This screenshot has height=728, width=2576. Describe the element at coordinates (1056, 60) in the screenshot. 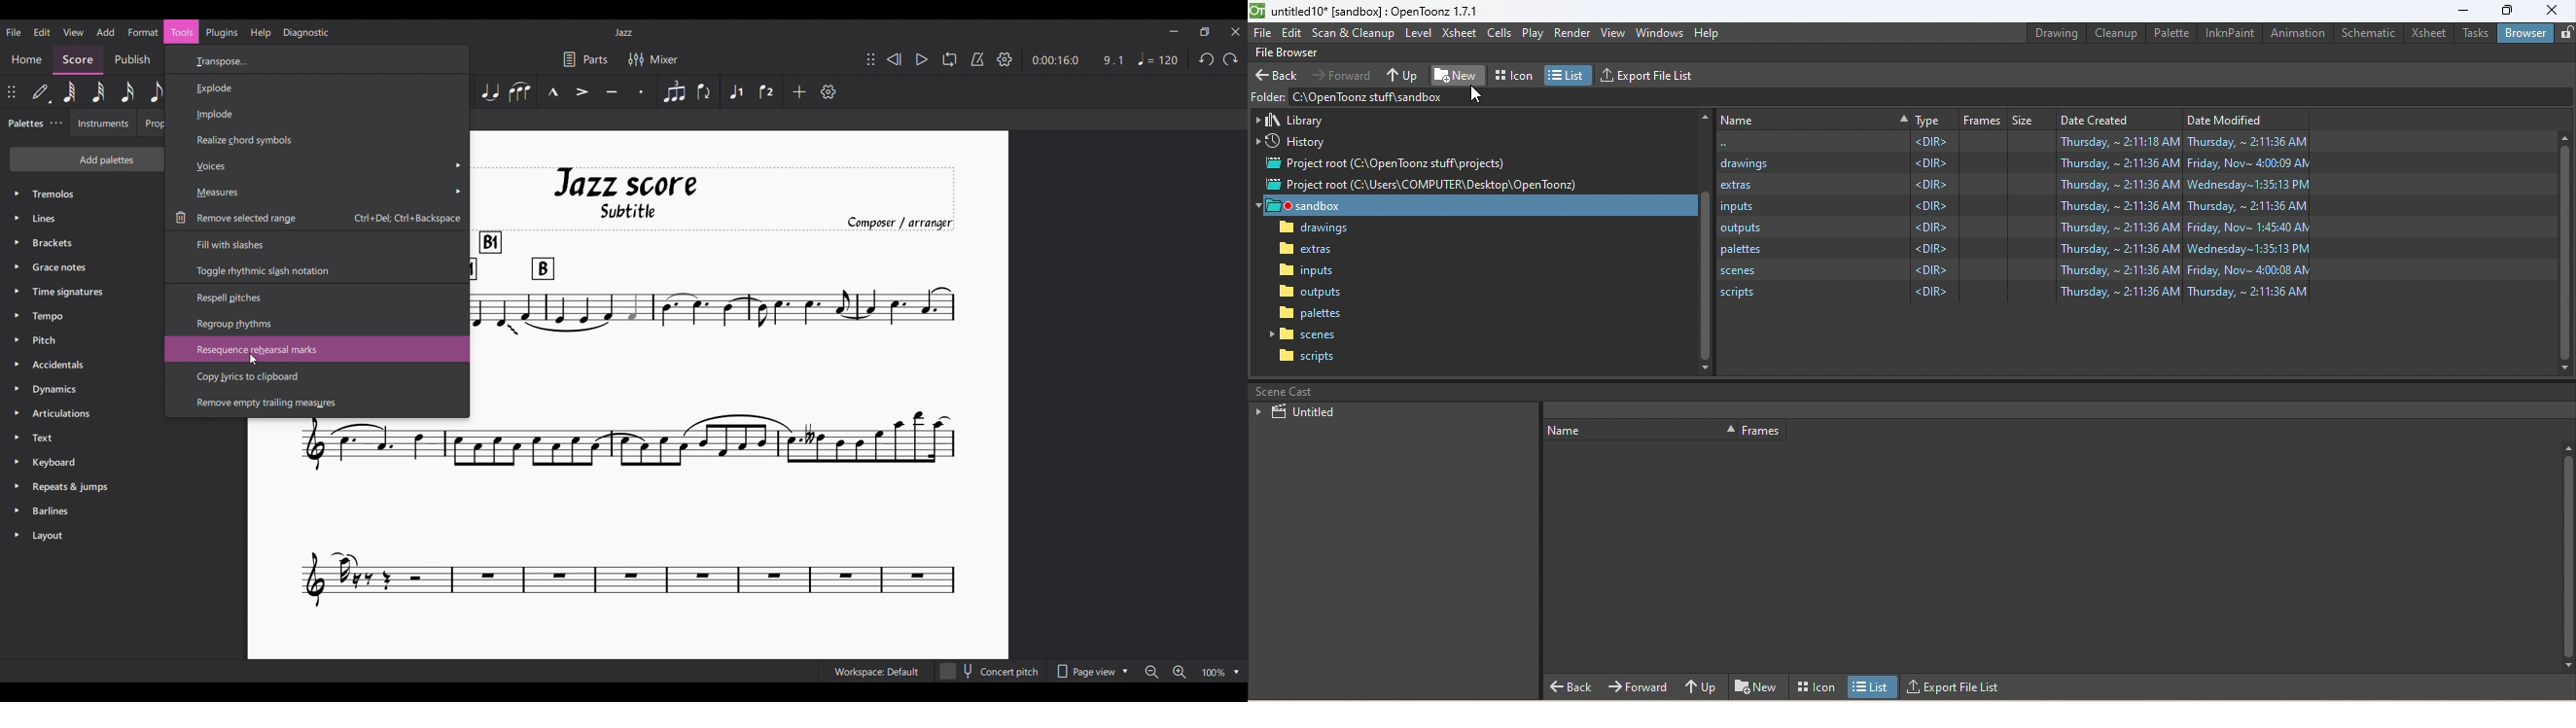

I see `0:00:16:0` at that location.